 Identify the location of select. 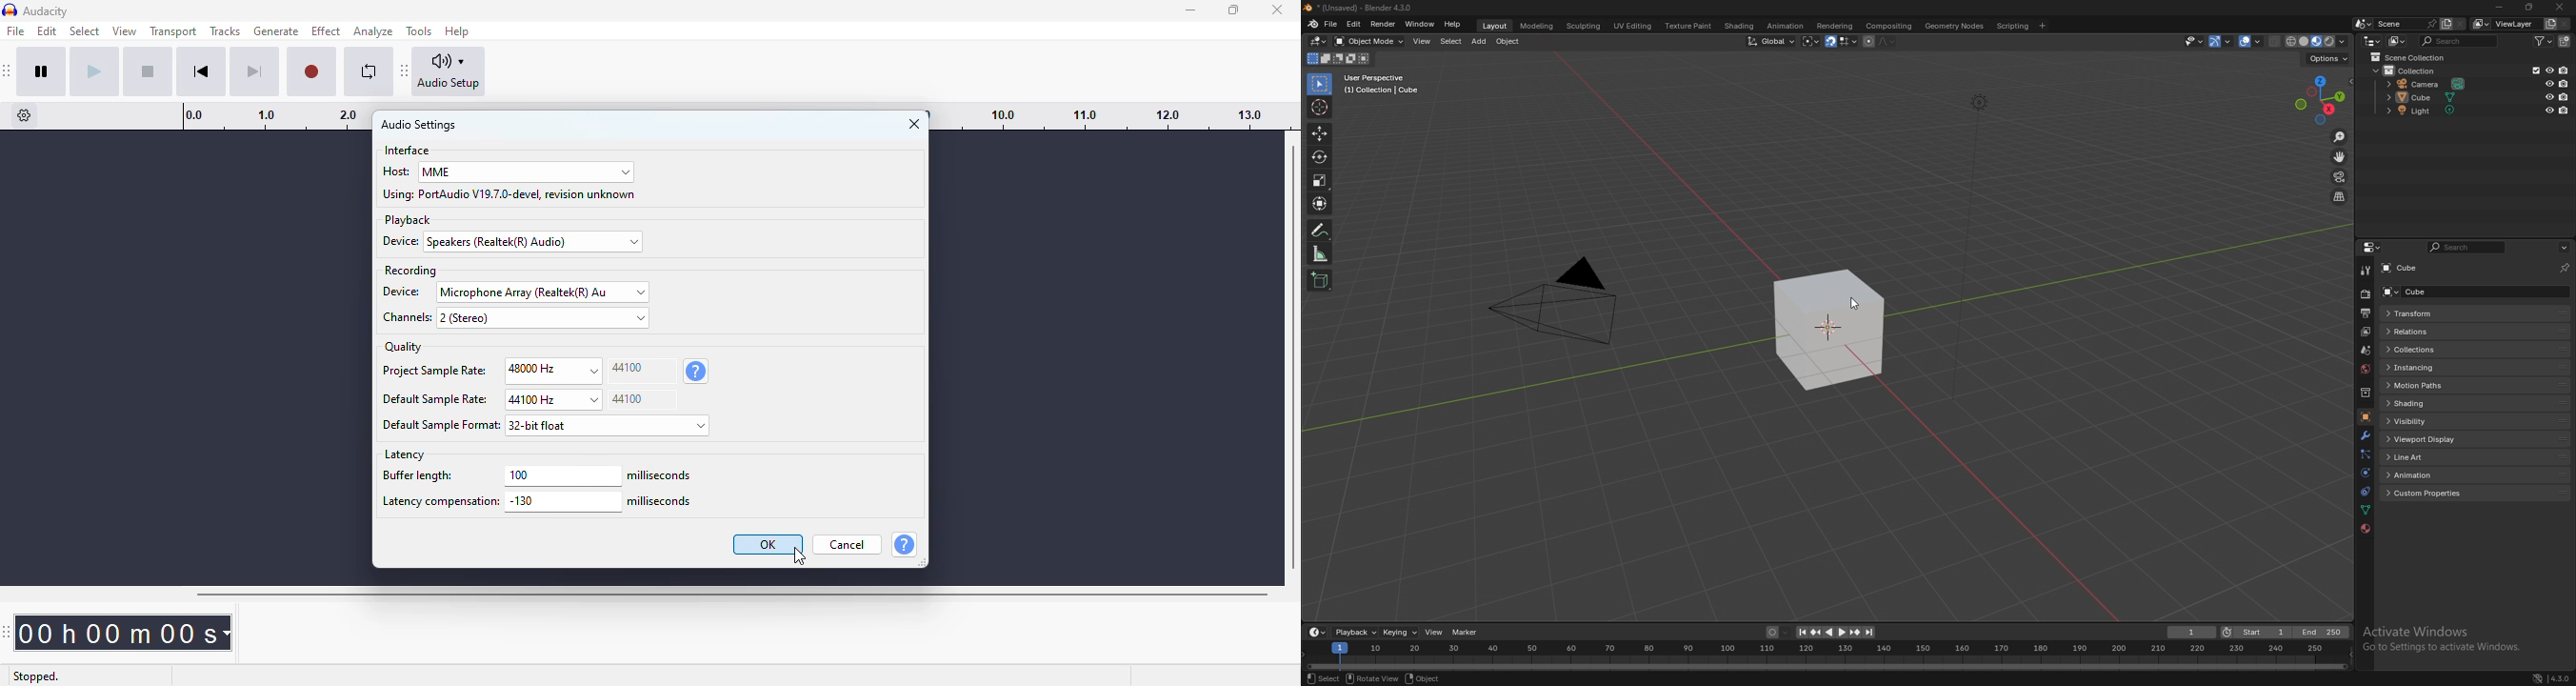
(86, 31).